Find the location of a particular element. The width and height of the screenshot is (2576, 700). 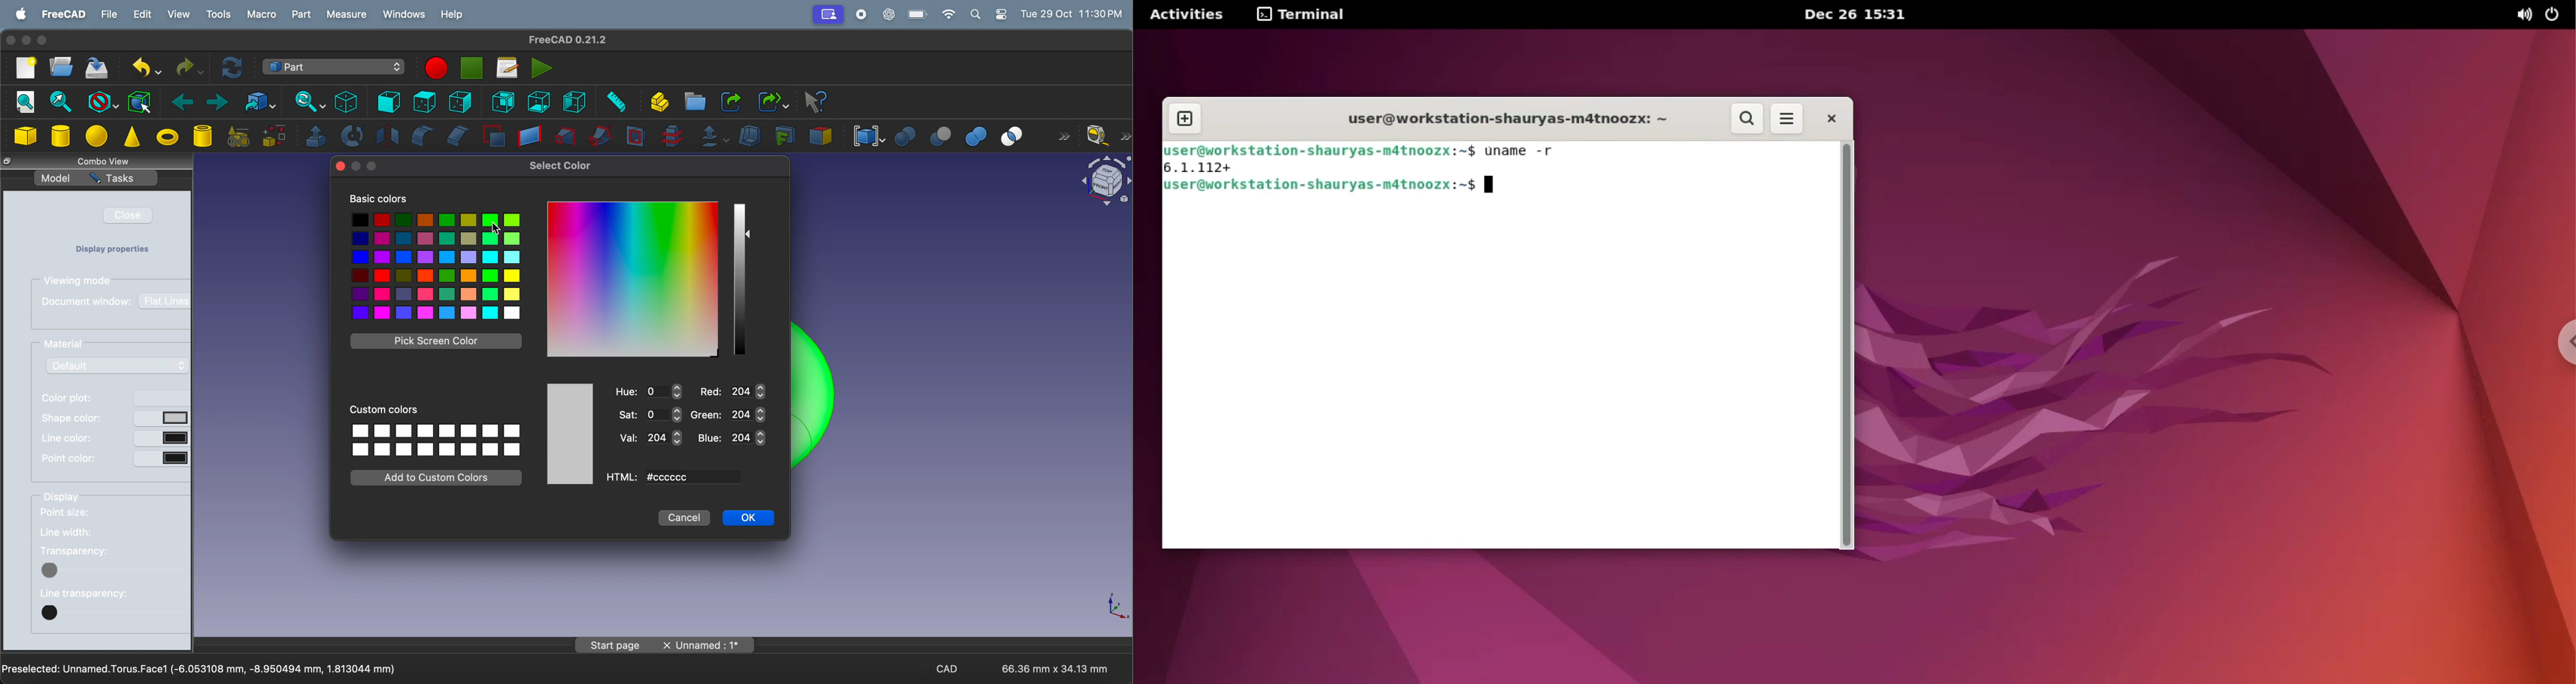

colors is located at coordinates (438, 265).